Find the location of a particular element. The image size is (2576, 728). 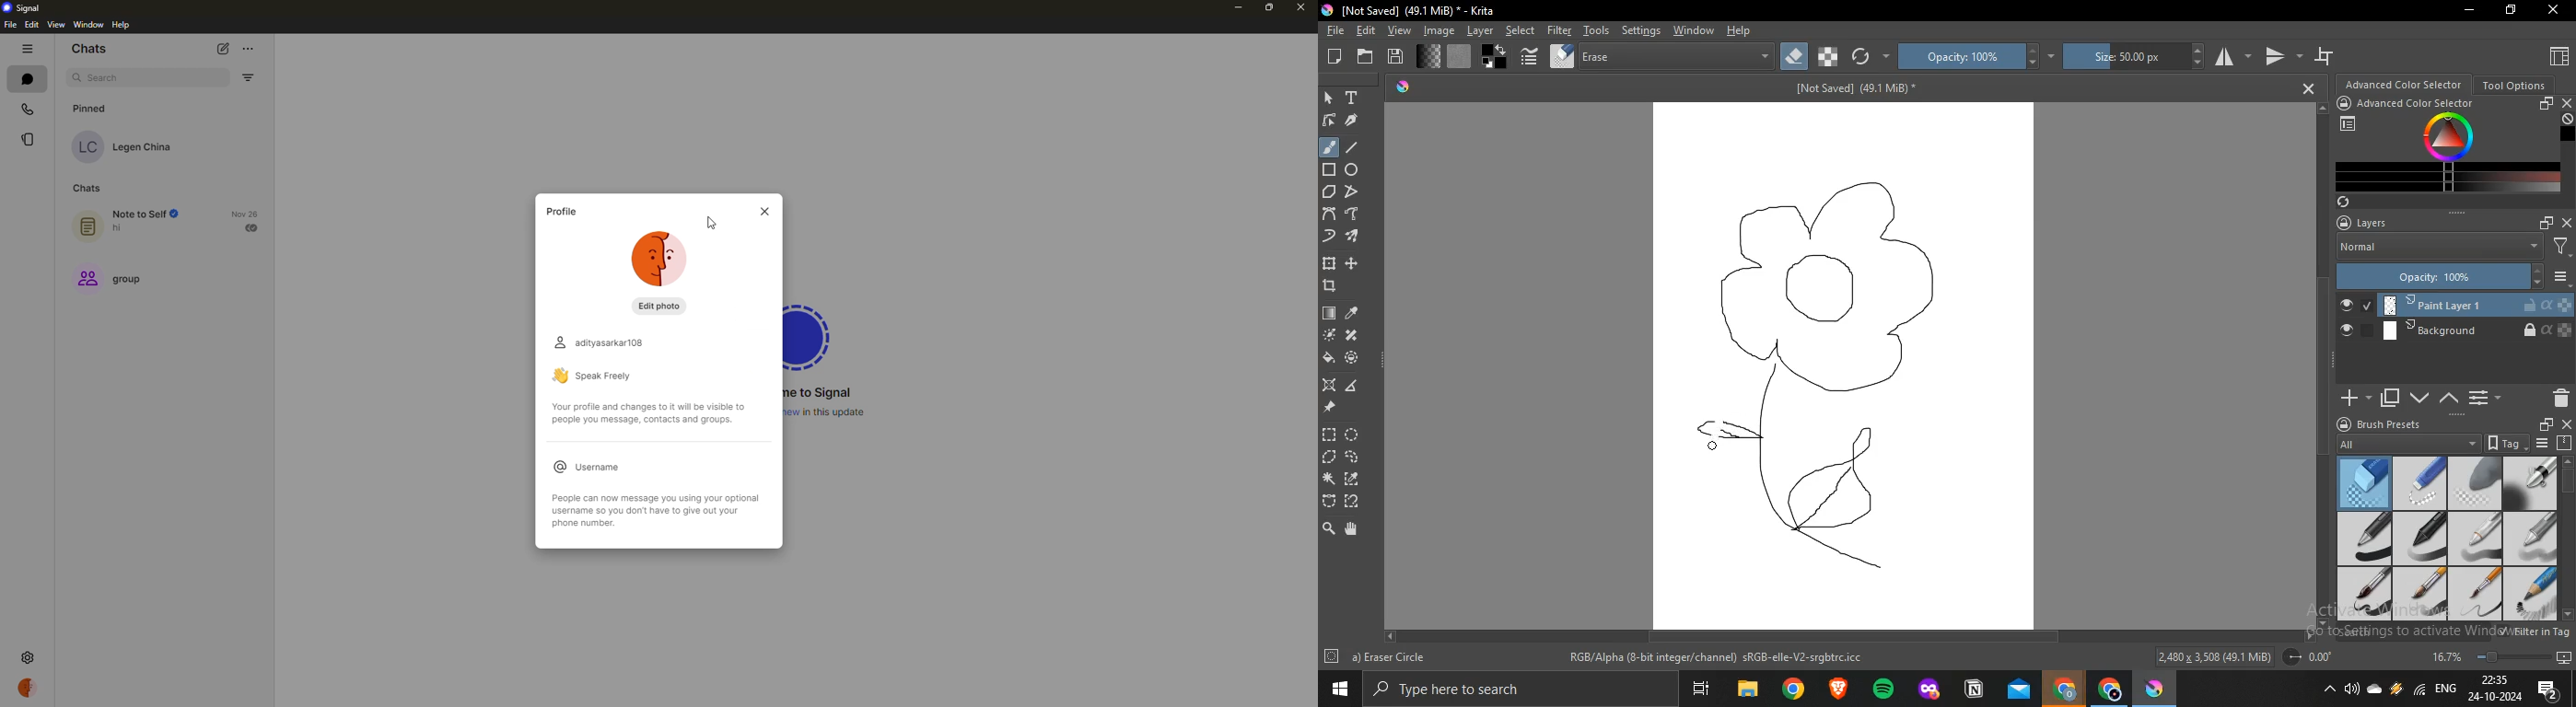

Sync is located at coordinates (2347, 202).